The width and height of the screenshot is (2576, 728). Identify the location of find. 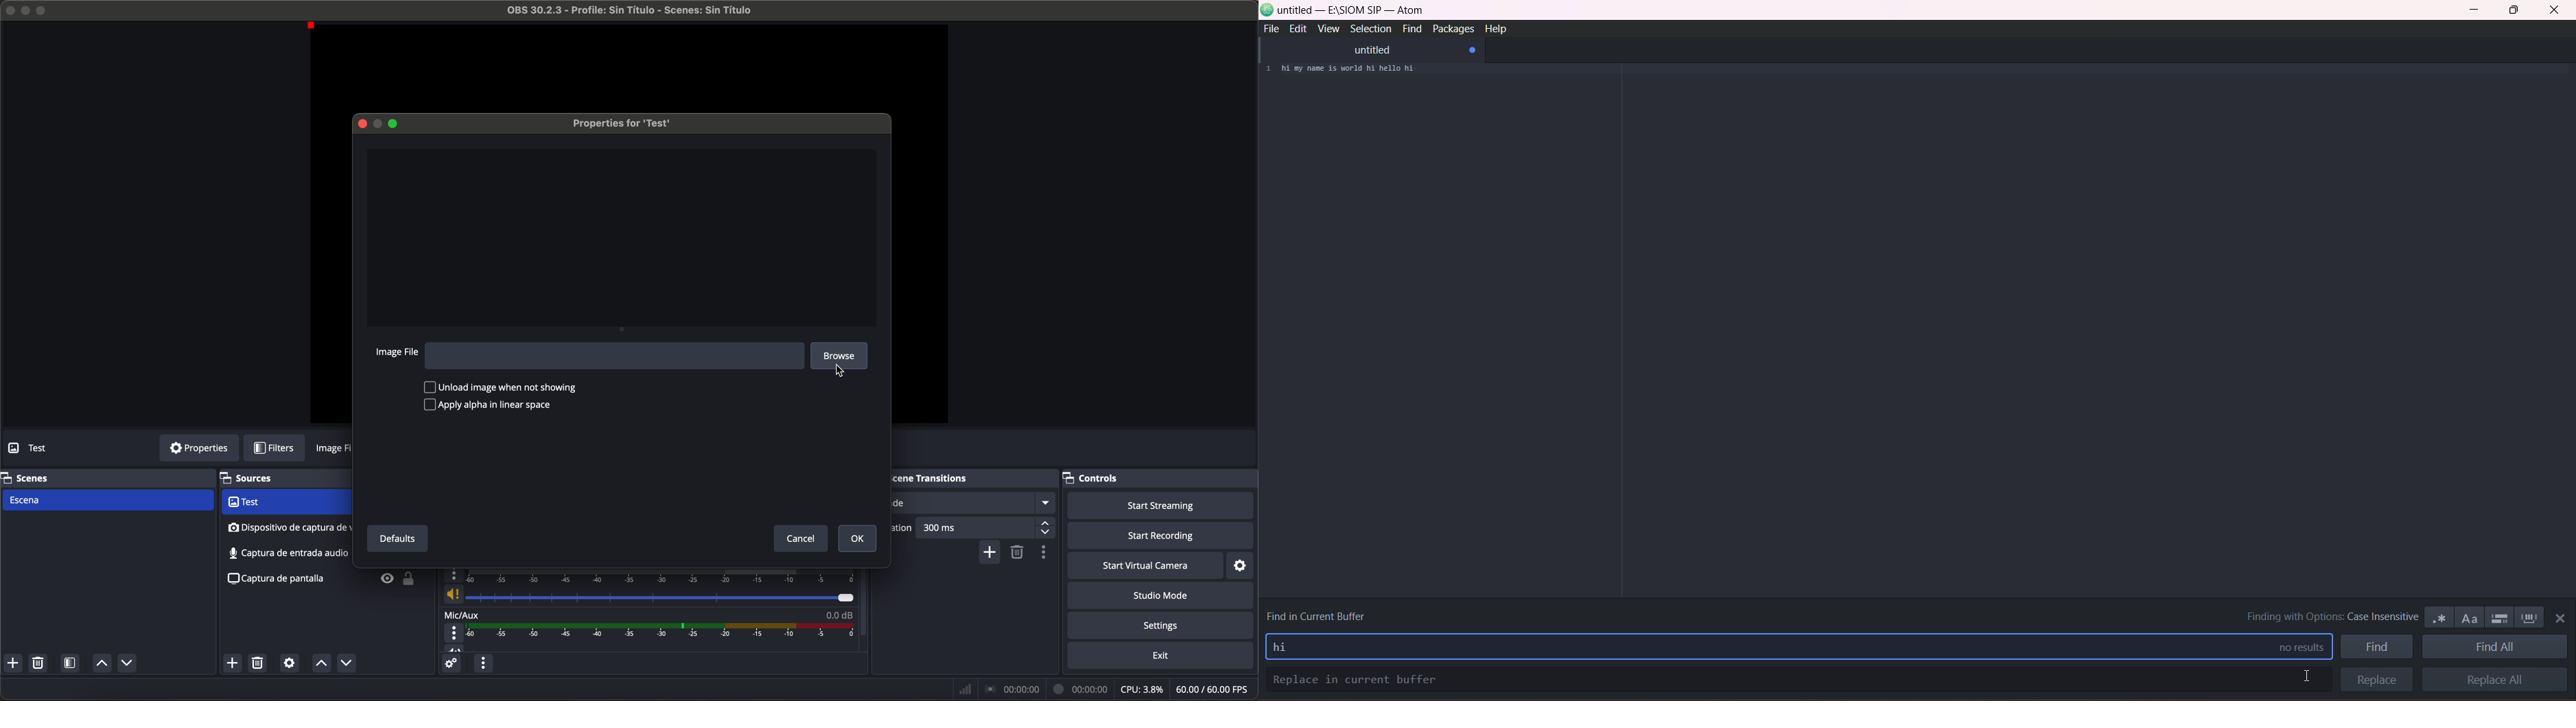
(1409, 30).